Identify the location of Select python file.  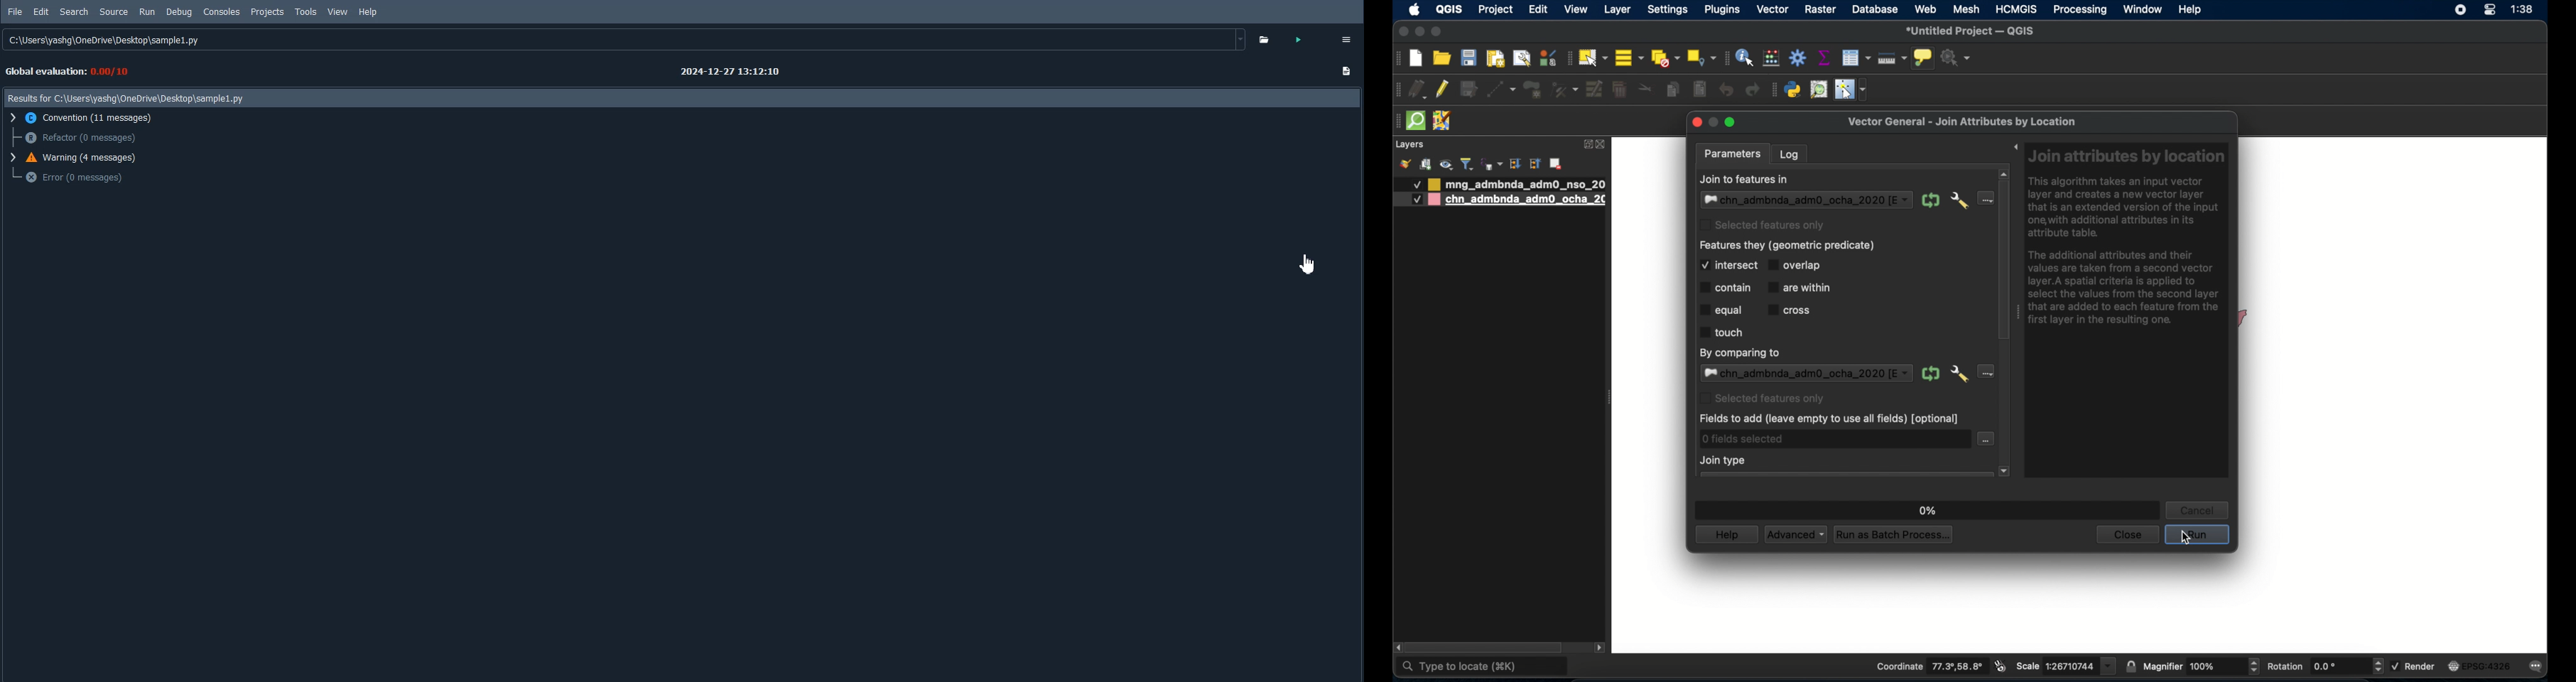
(1269, 39).